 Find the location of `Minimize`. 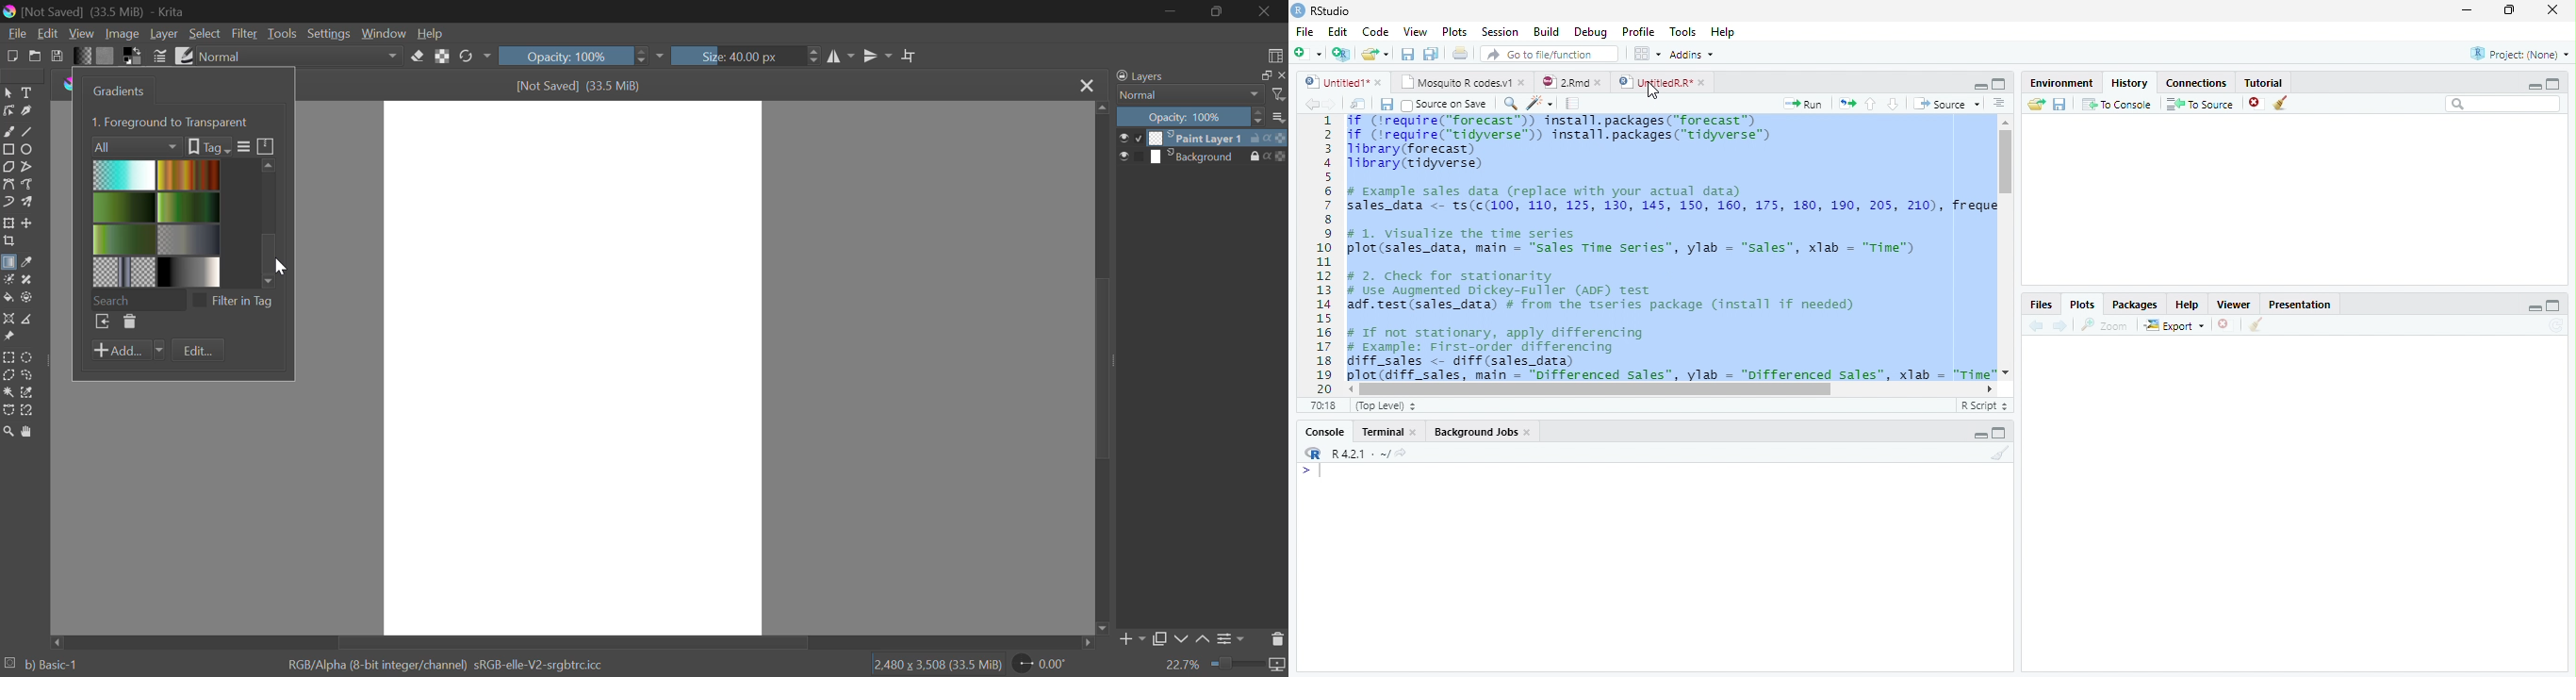

Minimize is located at coordinates (1980, 86).